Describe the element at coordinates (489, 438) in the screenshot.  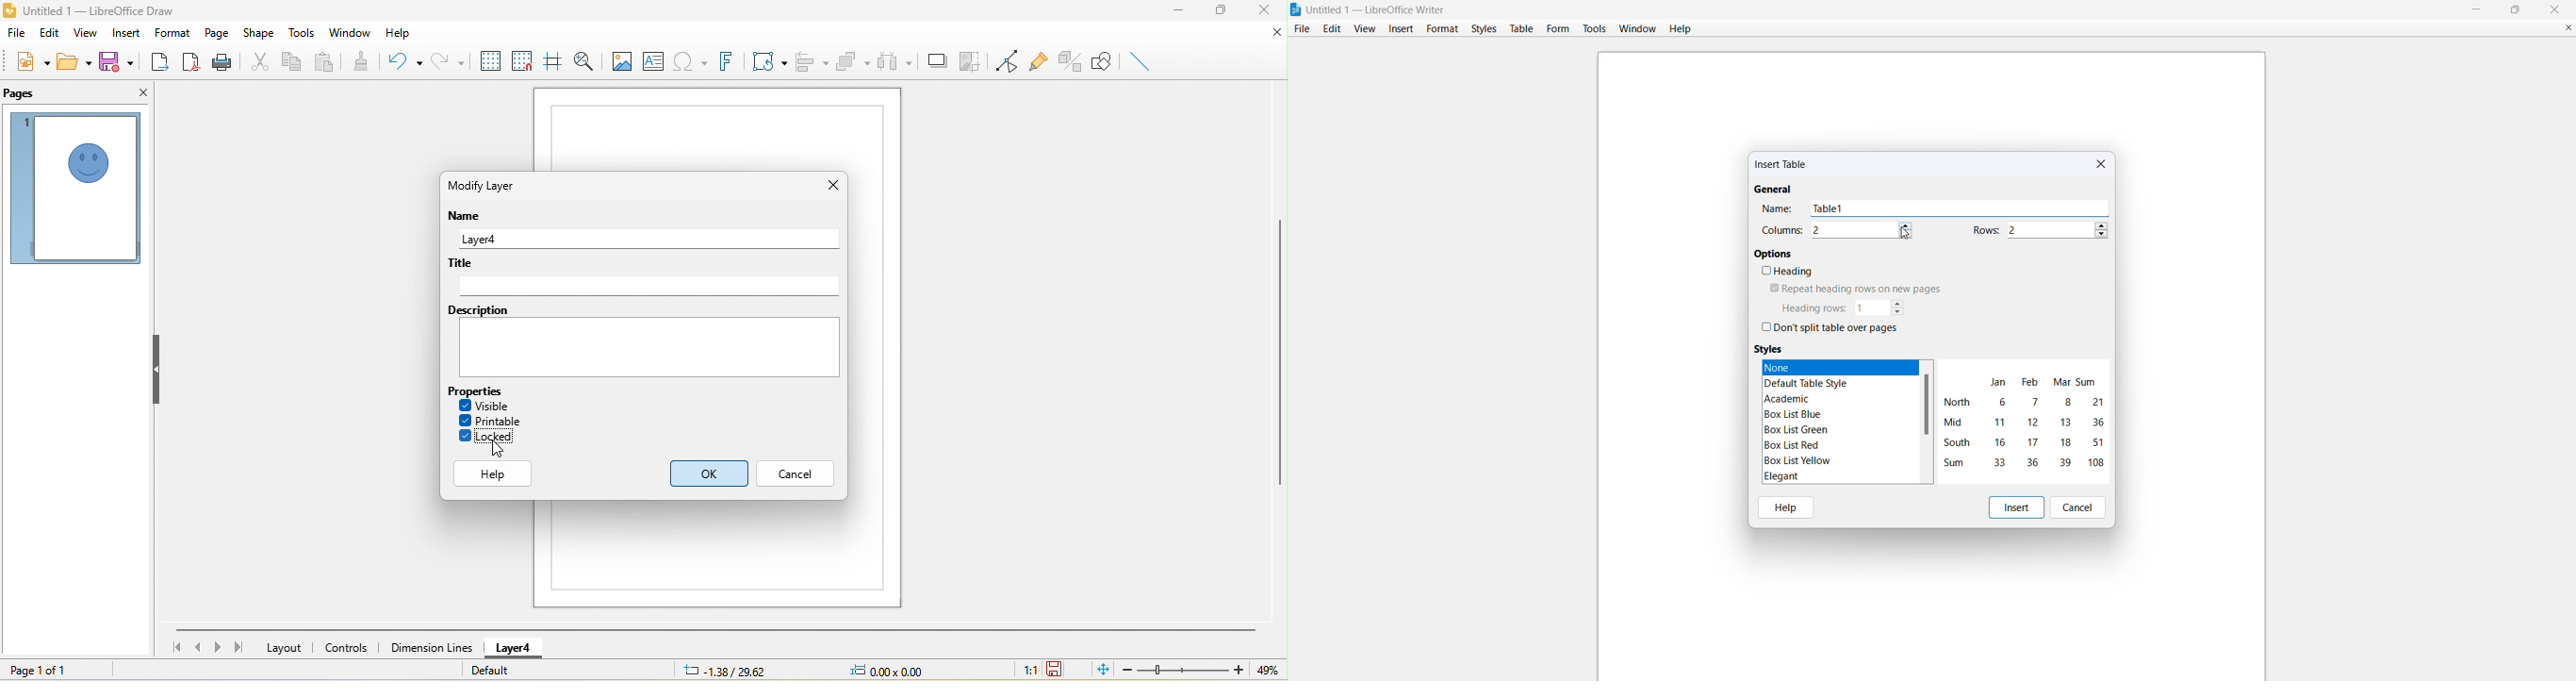
I see `select locked` at that location.